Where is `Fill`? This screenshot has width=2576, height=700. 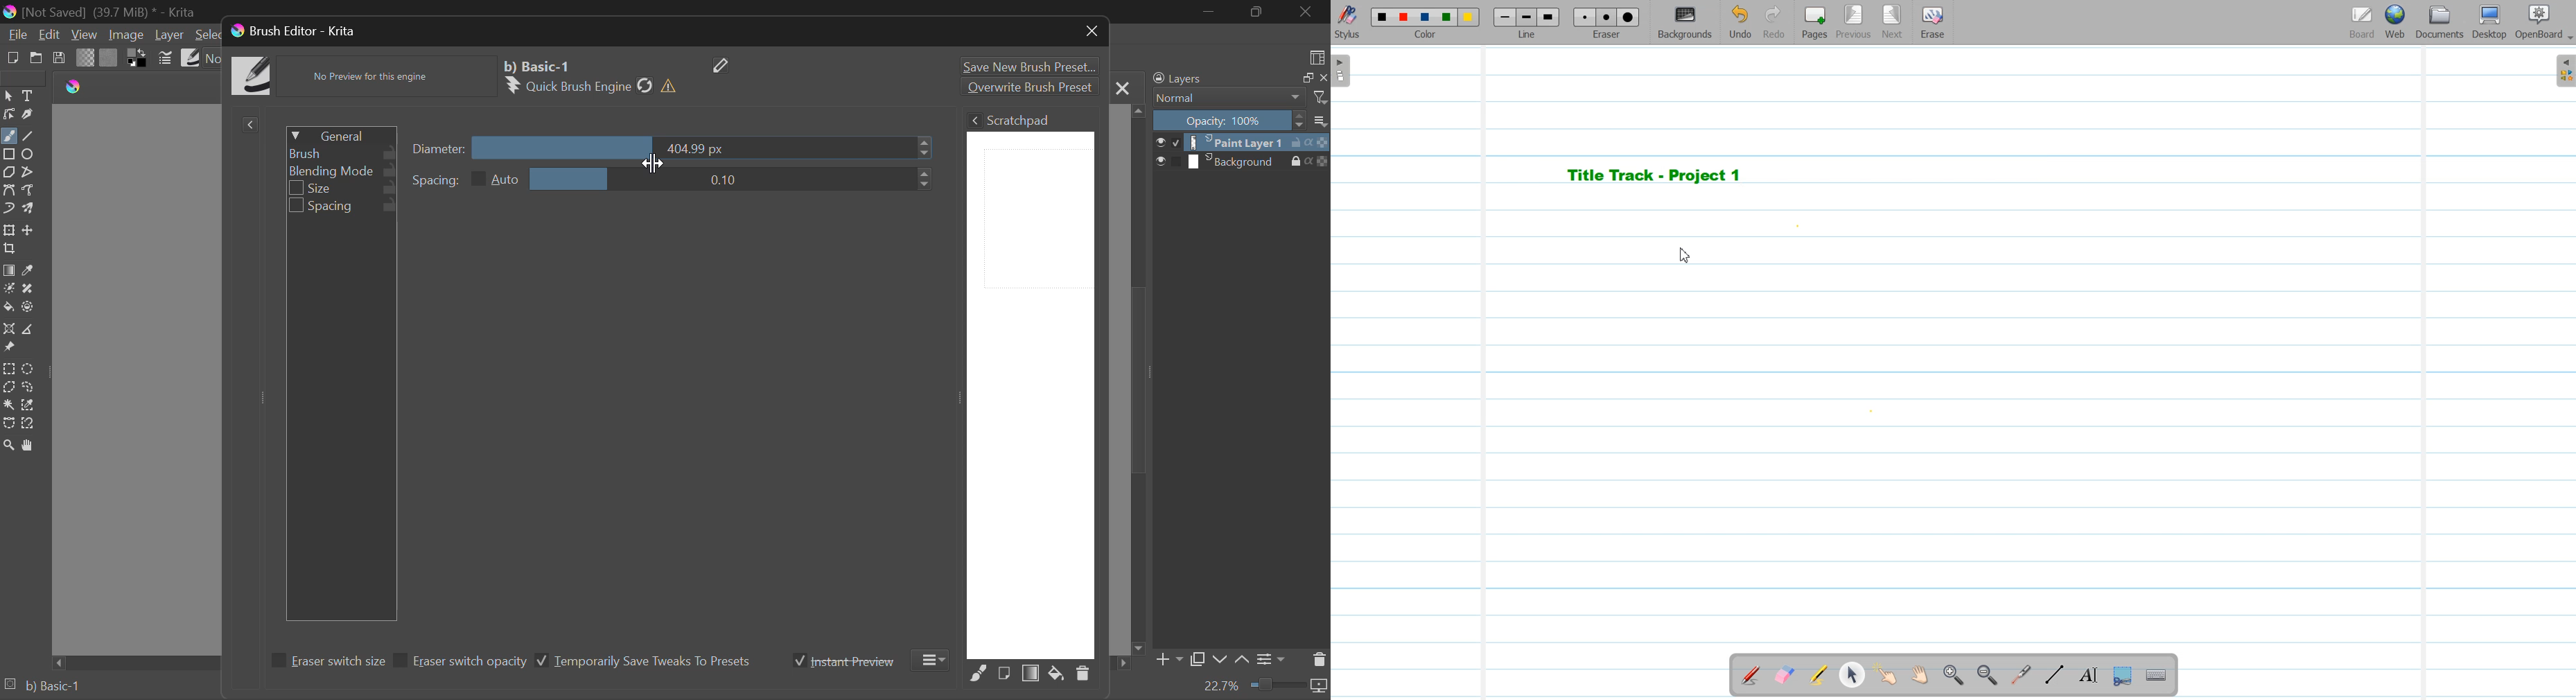 Fill is located at coordinates (8, 308).